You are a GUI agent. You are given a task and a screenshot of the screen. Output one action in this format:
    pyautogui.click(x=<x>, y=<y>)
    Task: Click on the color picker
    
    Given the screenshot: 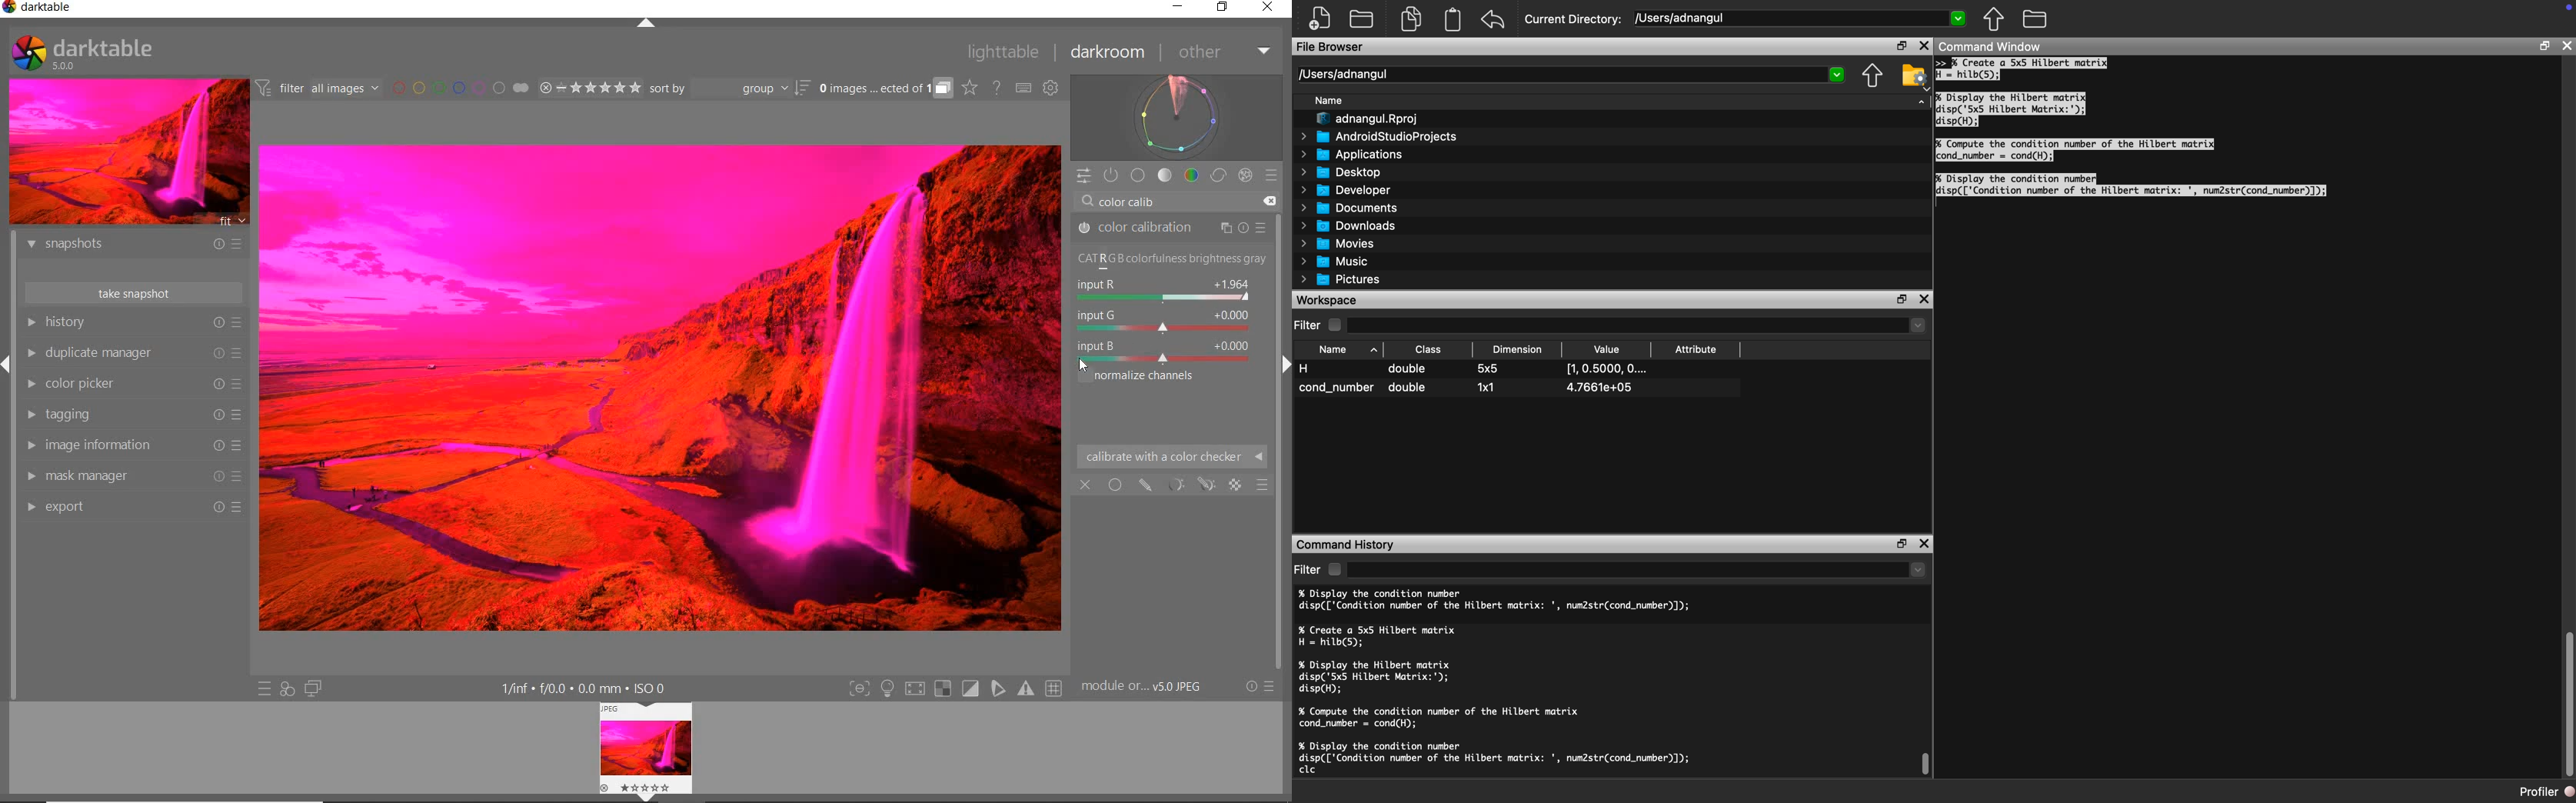 What is the action you would take?
    pyautogui.click(x=132, y=384)
    